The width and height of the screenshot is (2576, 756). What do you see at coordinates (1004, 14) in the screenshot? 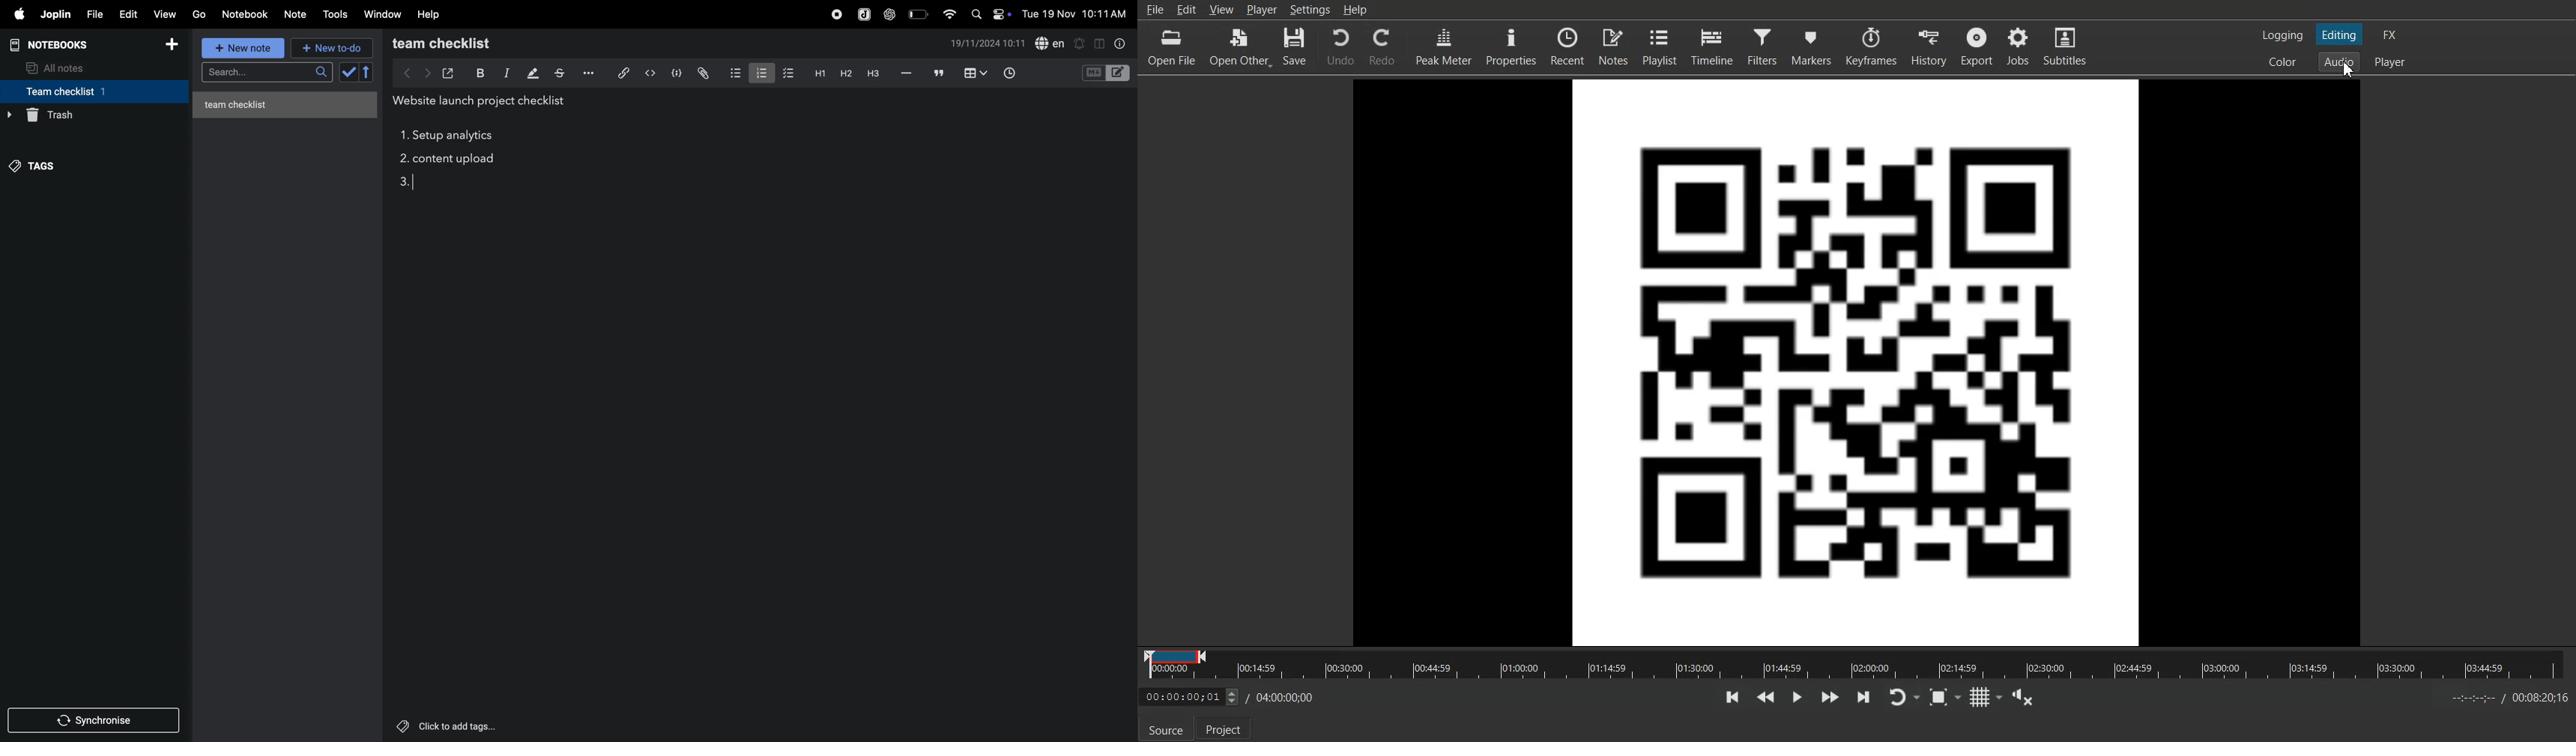
I see `on/off` at bounding box center [1004, 14].